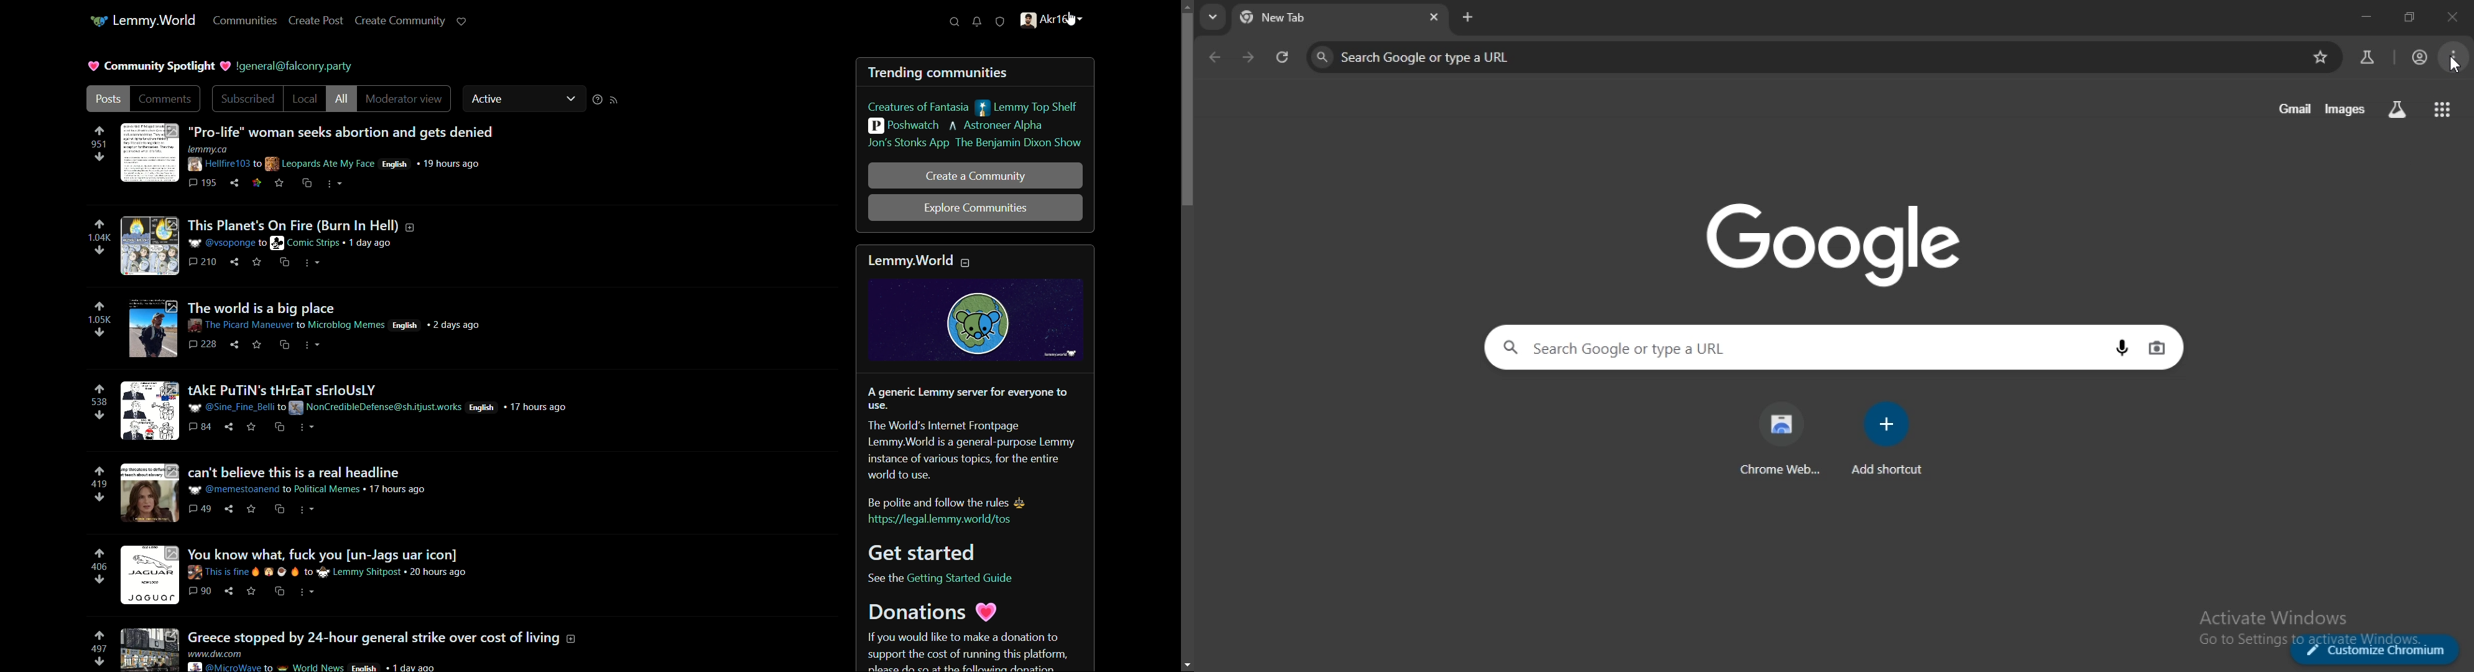  I want to click on number of votes, so click(100, 238).